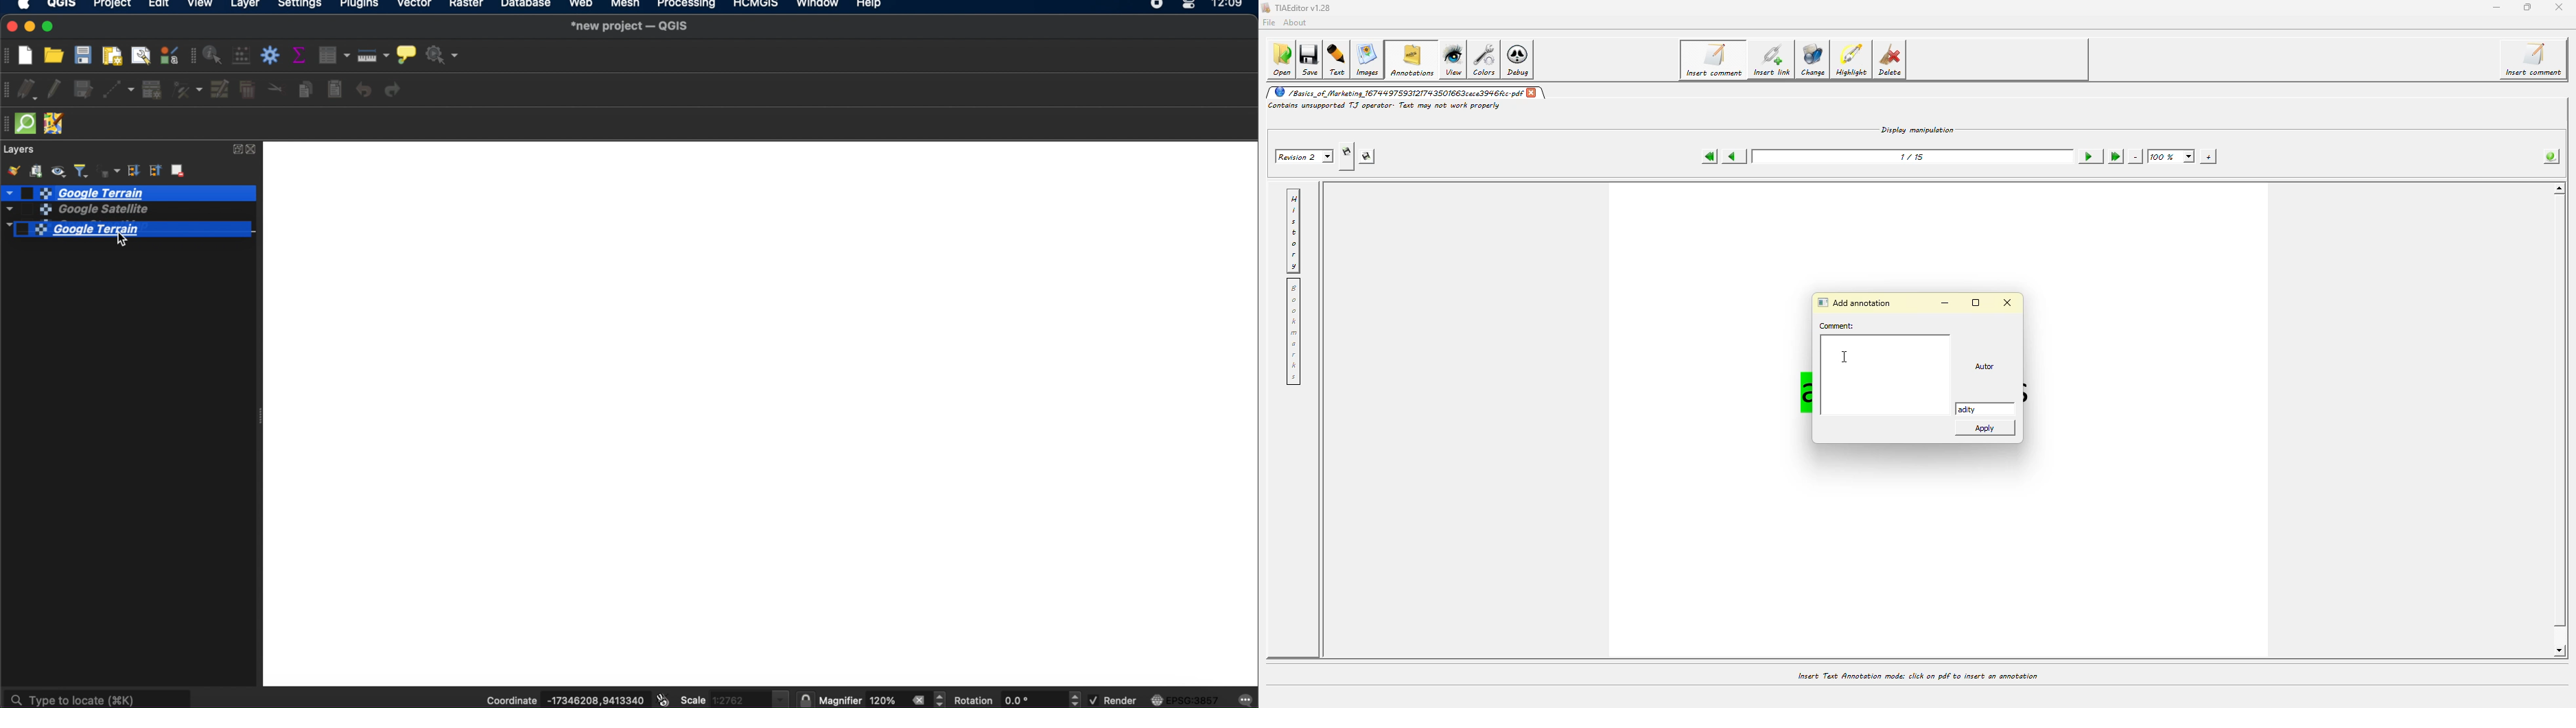 This screenshot has height=728, width=2576. Describe the element at coordinates (561, 701) in the screenshot. I see `coordinate -17346208,9413340` at that location.